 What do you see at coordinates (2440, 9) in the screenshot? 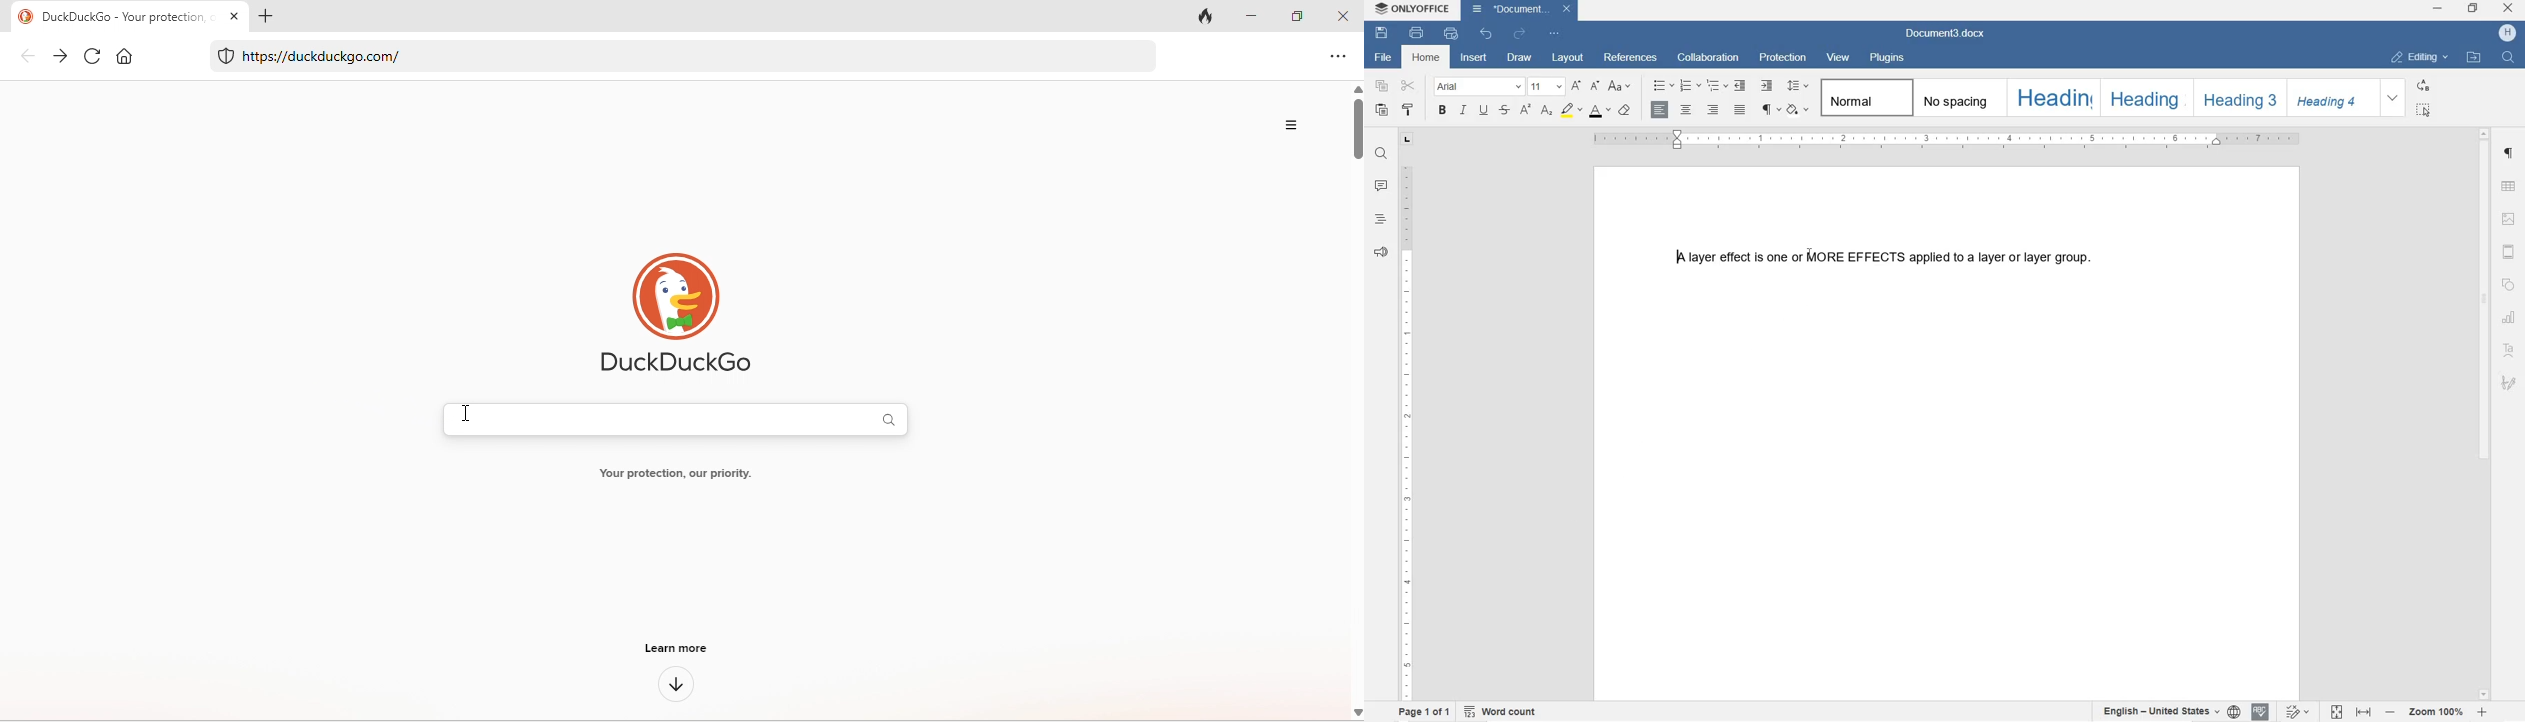
I see `MINIMIZE` at bounding box center [2440, 9].